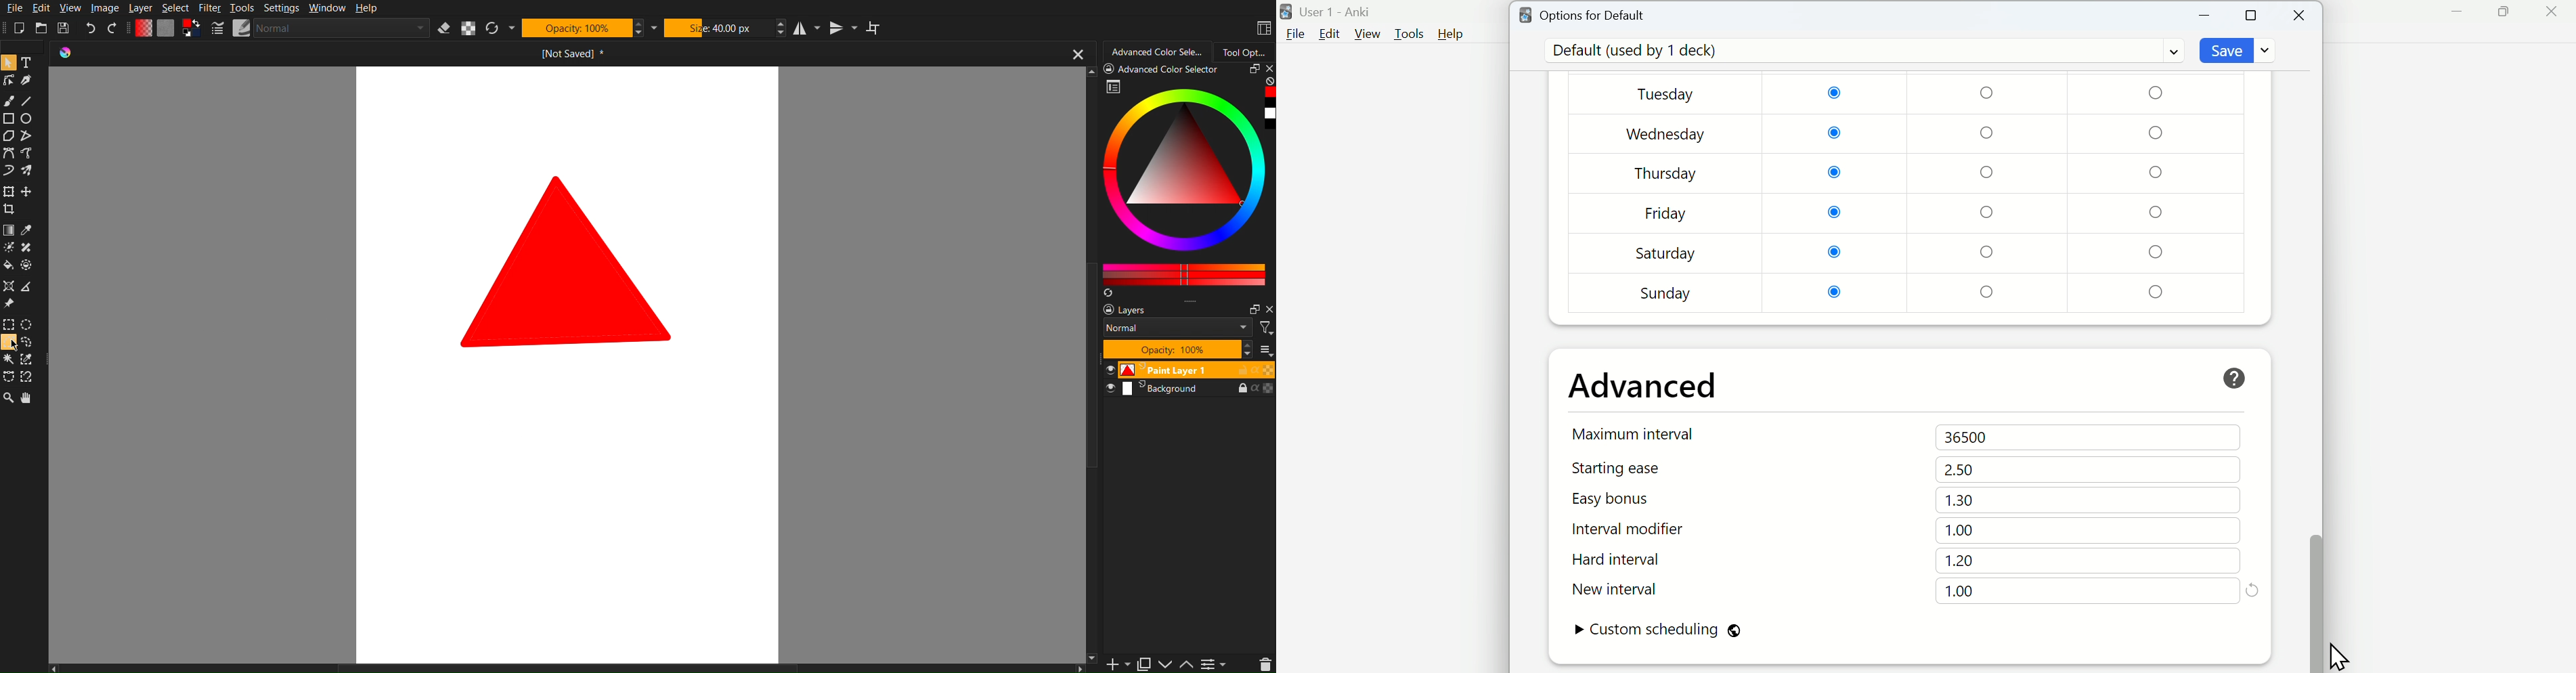 This screenshot has width=2576, height=700. What do you see at coordinates (1657, 631) in the screenshot?
I see `Custom scheduling` at bounding box center [1657, 631].